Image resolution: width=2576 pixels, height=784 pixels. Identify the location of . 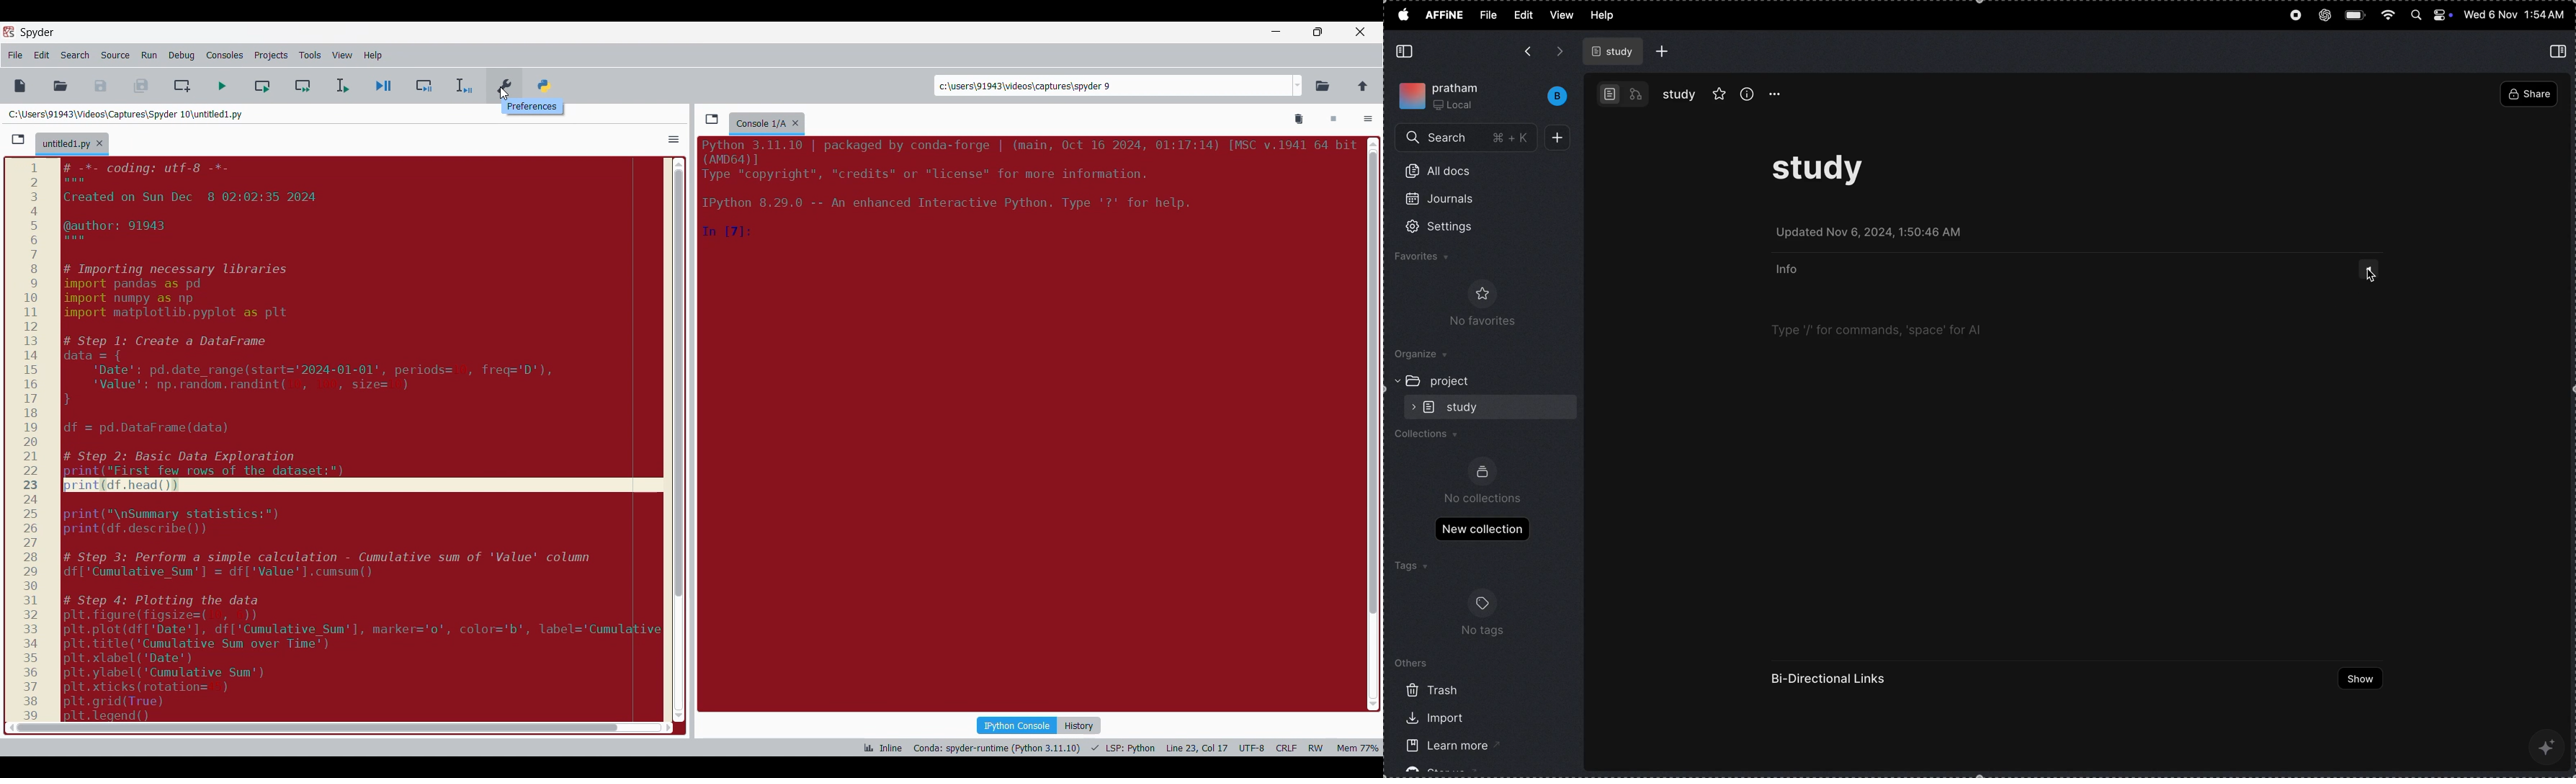
(503, 97).